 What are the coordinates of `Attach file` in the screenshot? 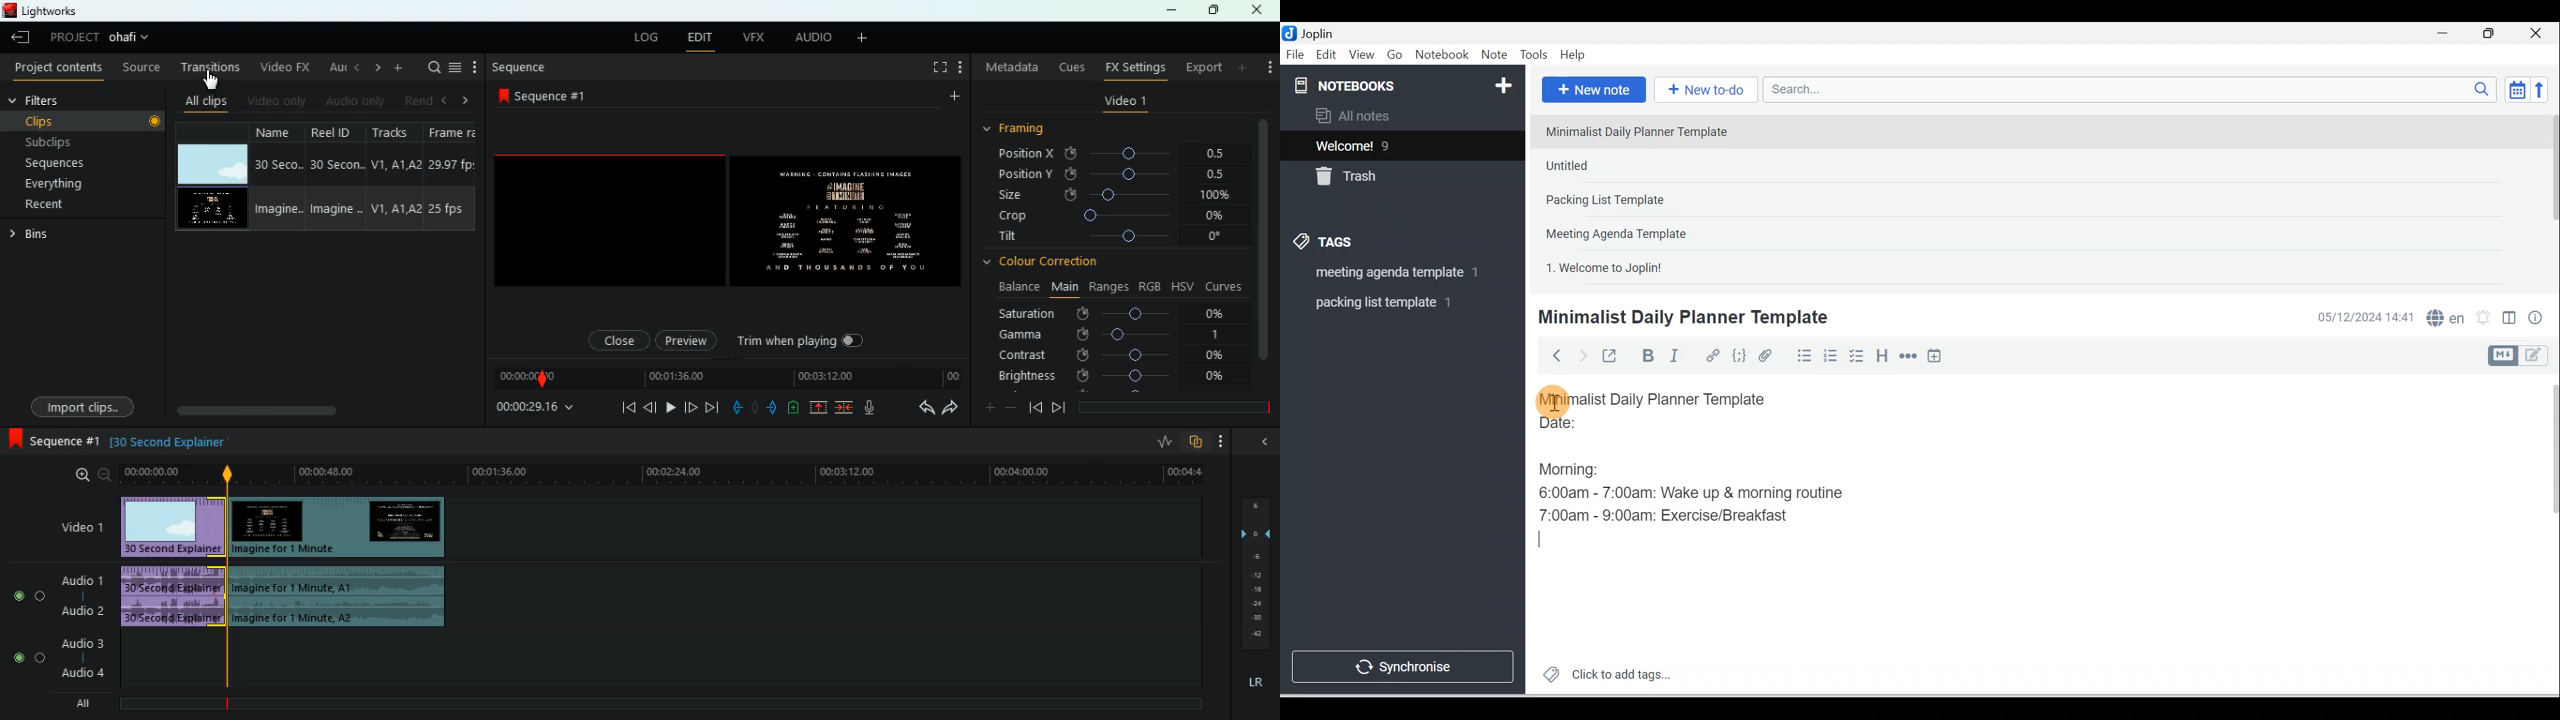 It's located at (1769, 355).